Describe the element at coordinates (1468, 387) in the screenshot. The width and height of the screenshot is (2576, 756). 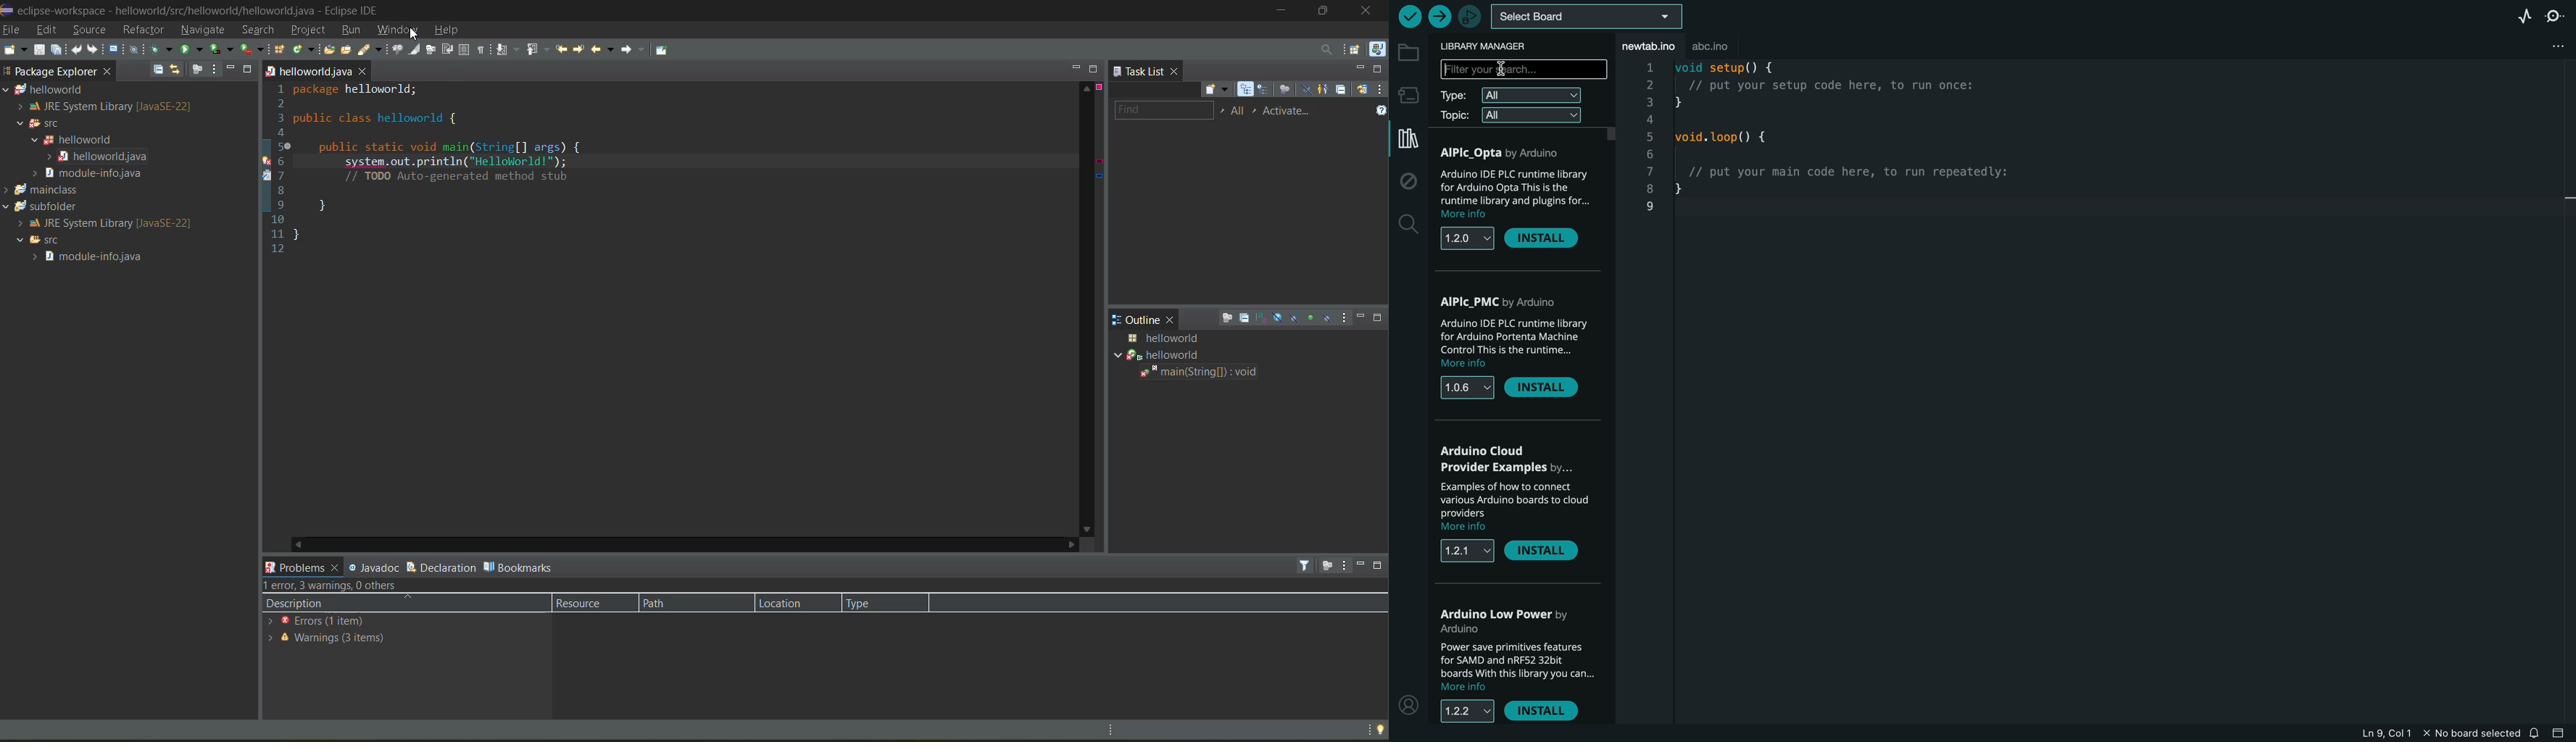
I see `versions` at that location.